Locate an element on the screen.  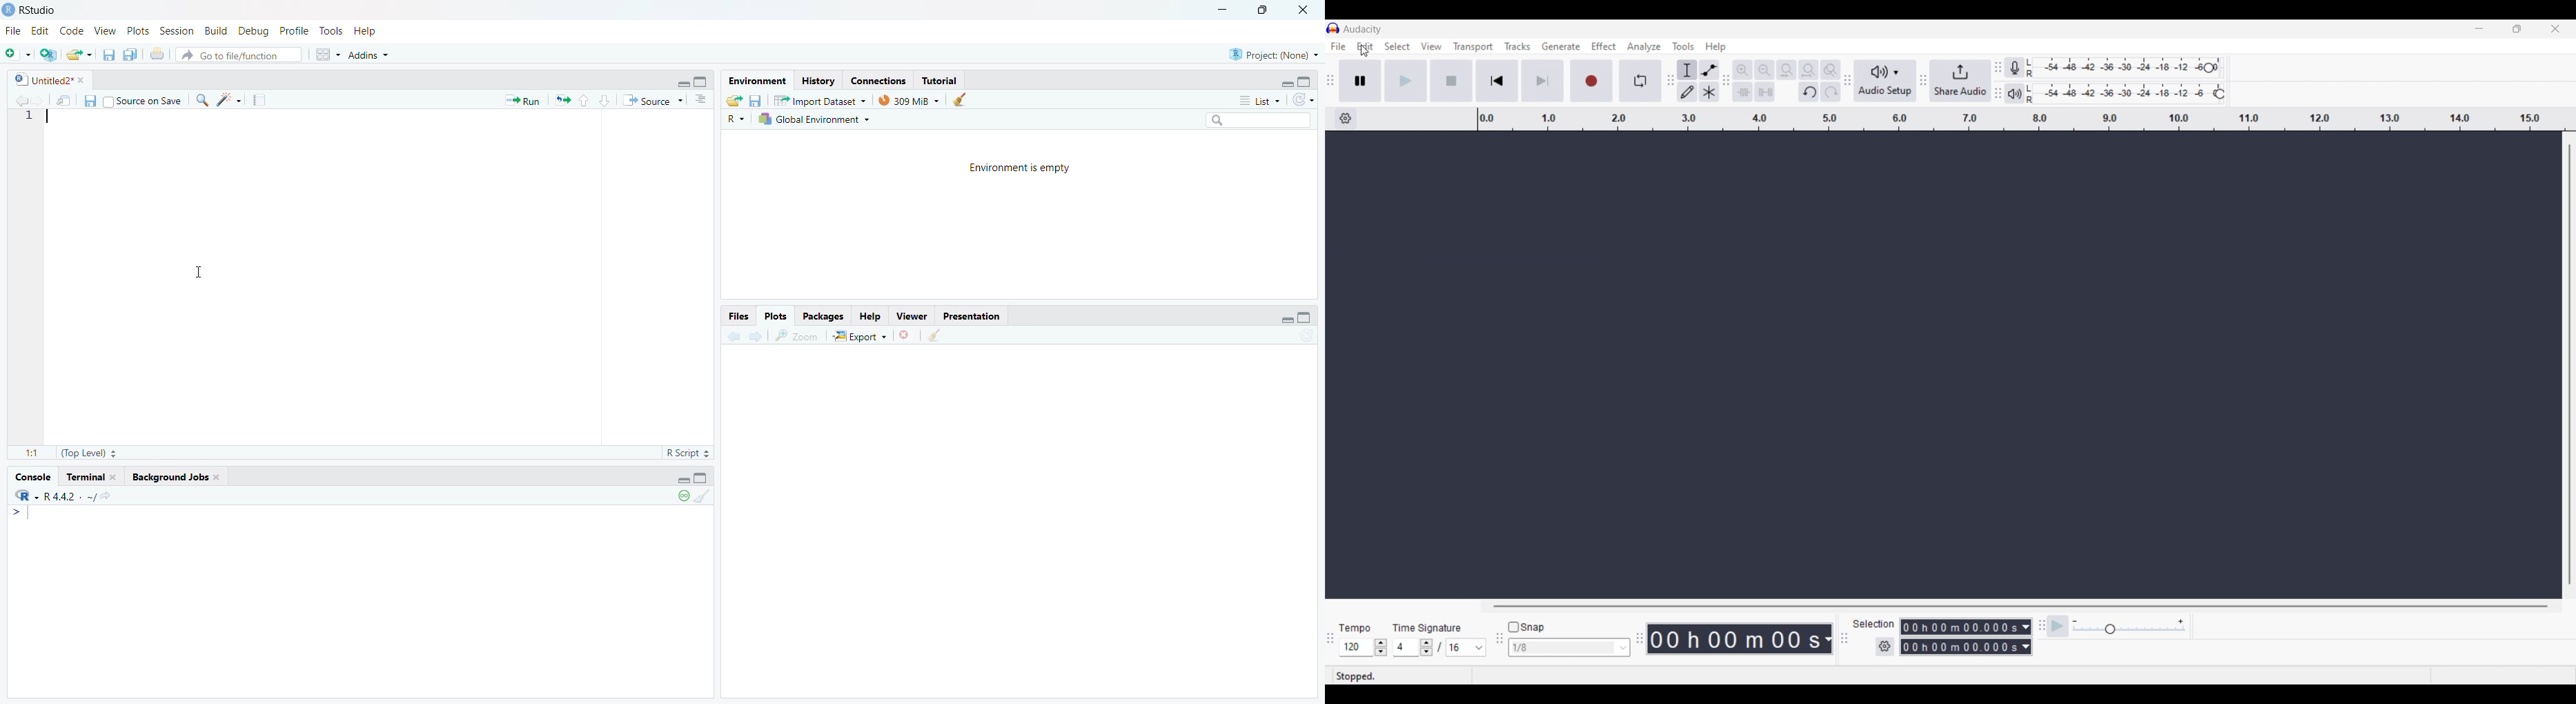
Packages is located at coordinates (821, 316).